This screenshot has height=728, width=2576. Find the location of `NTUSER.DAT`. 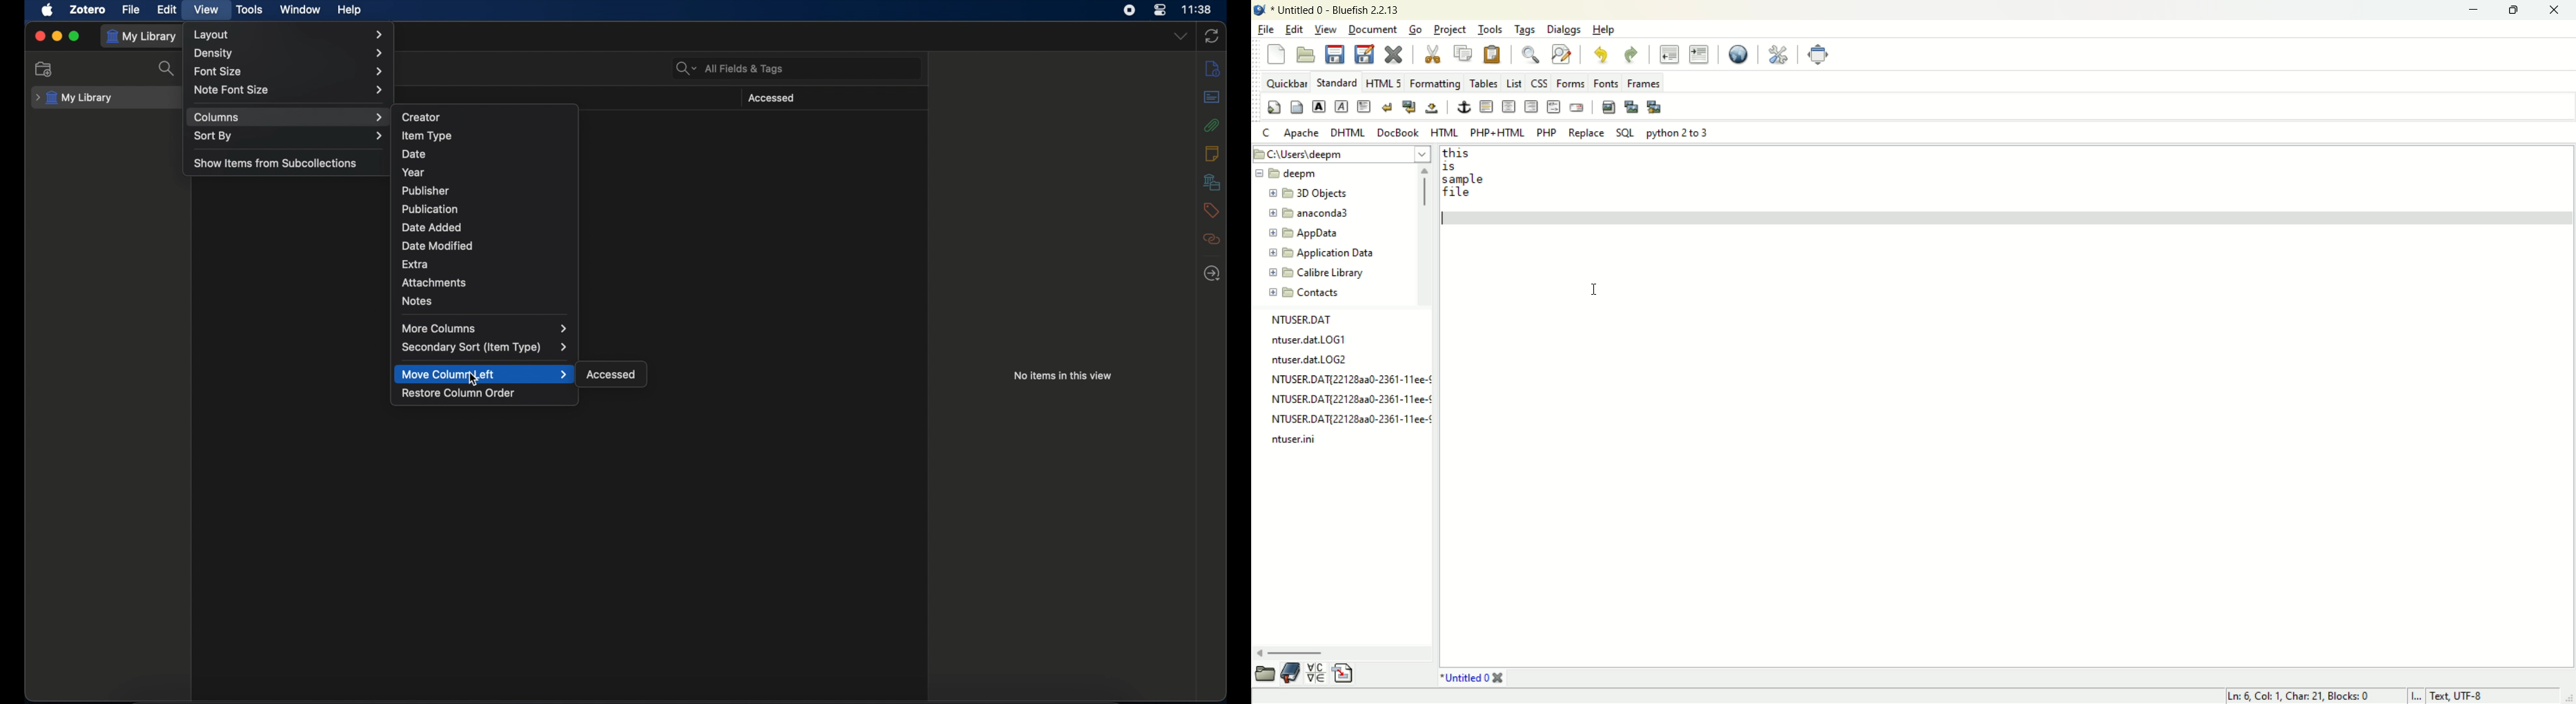

NTUSER.DAT is located at coordinates (1300, 320).